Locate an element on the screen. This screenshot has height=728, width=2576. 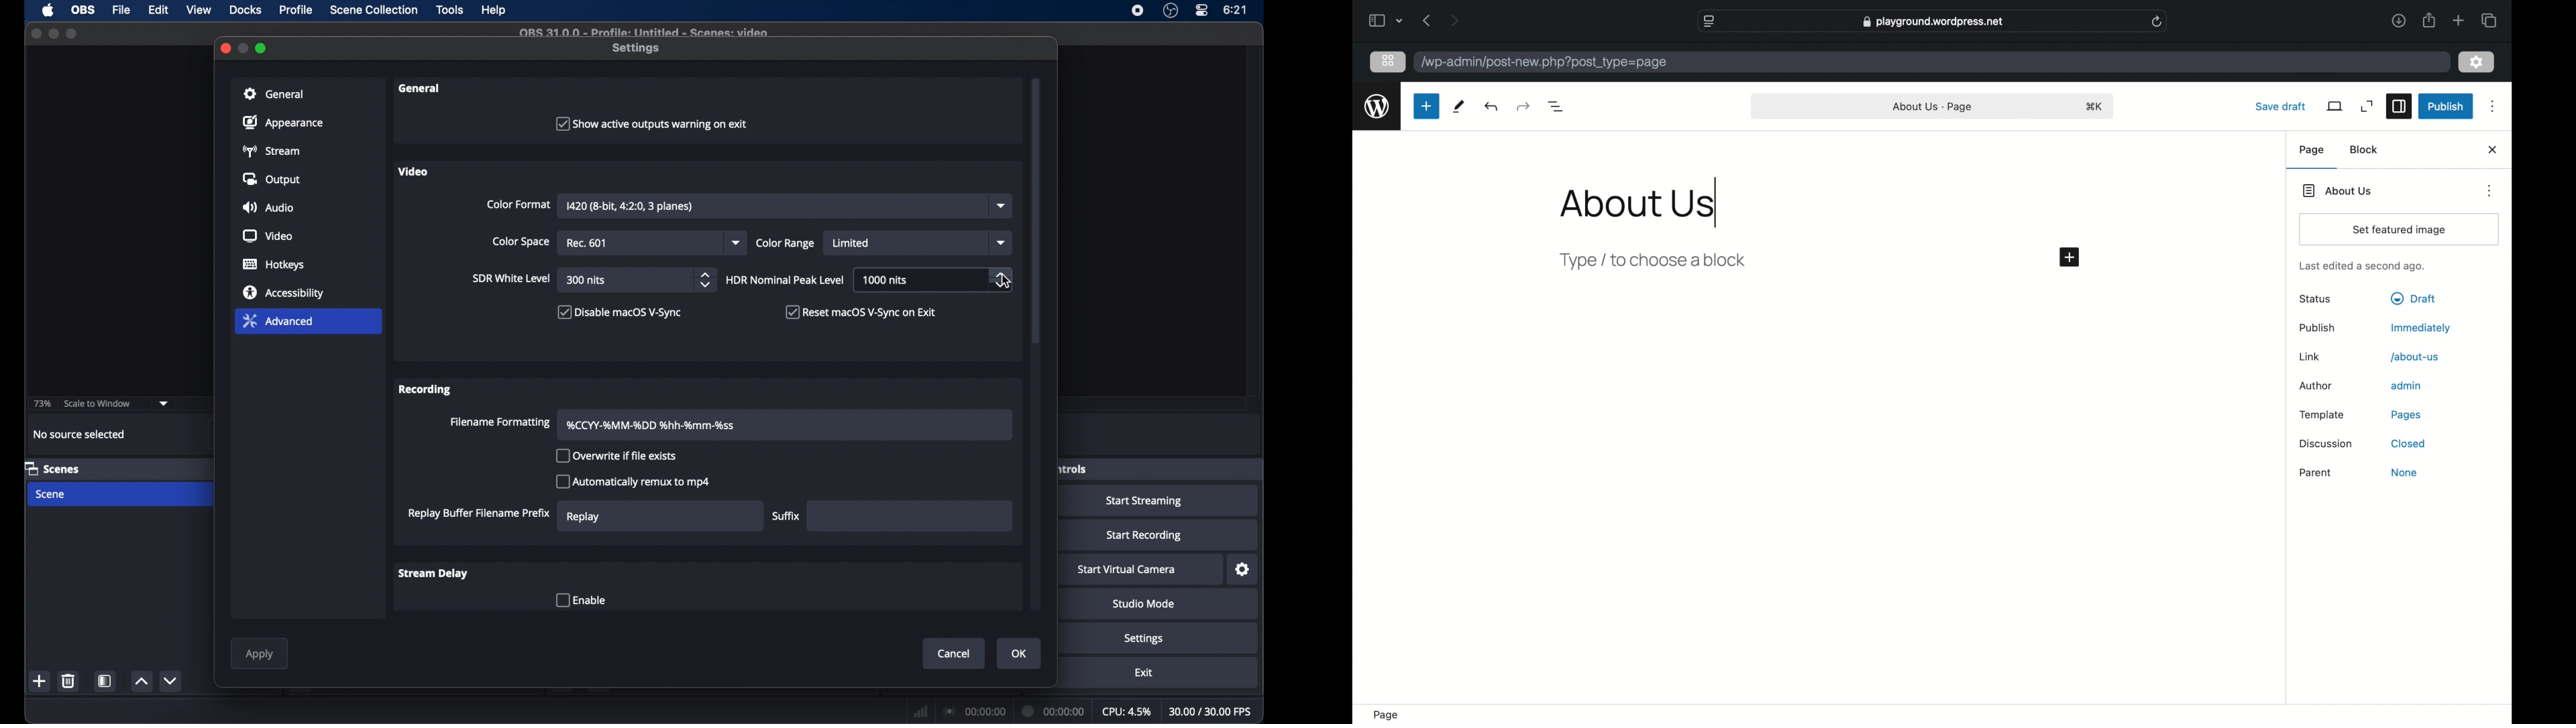
file is located at coordinates (121, 10).